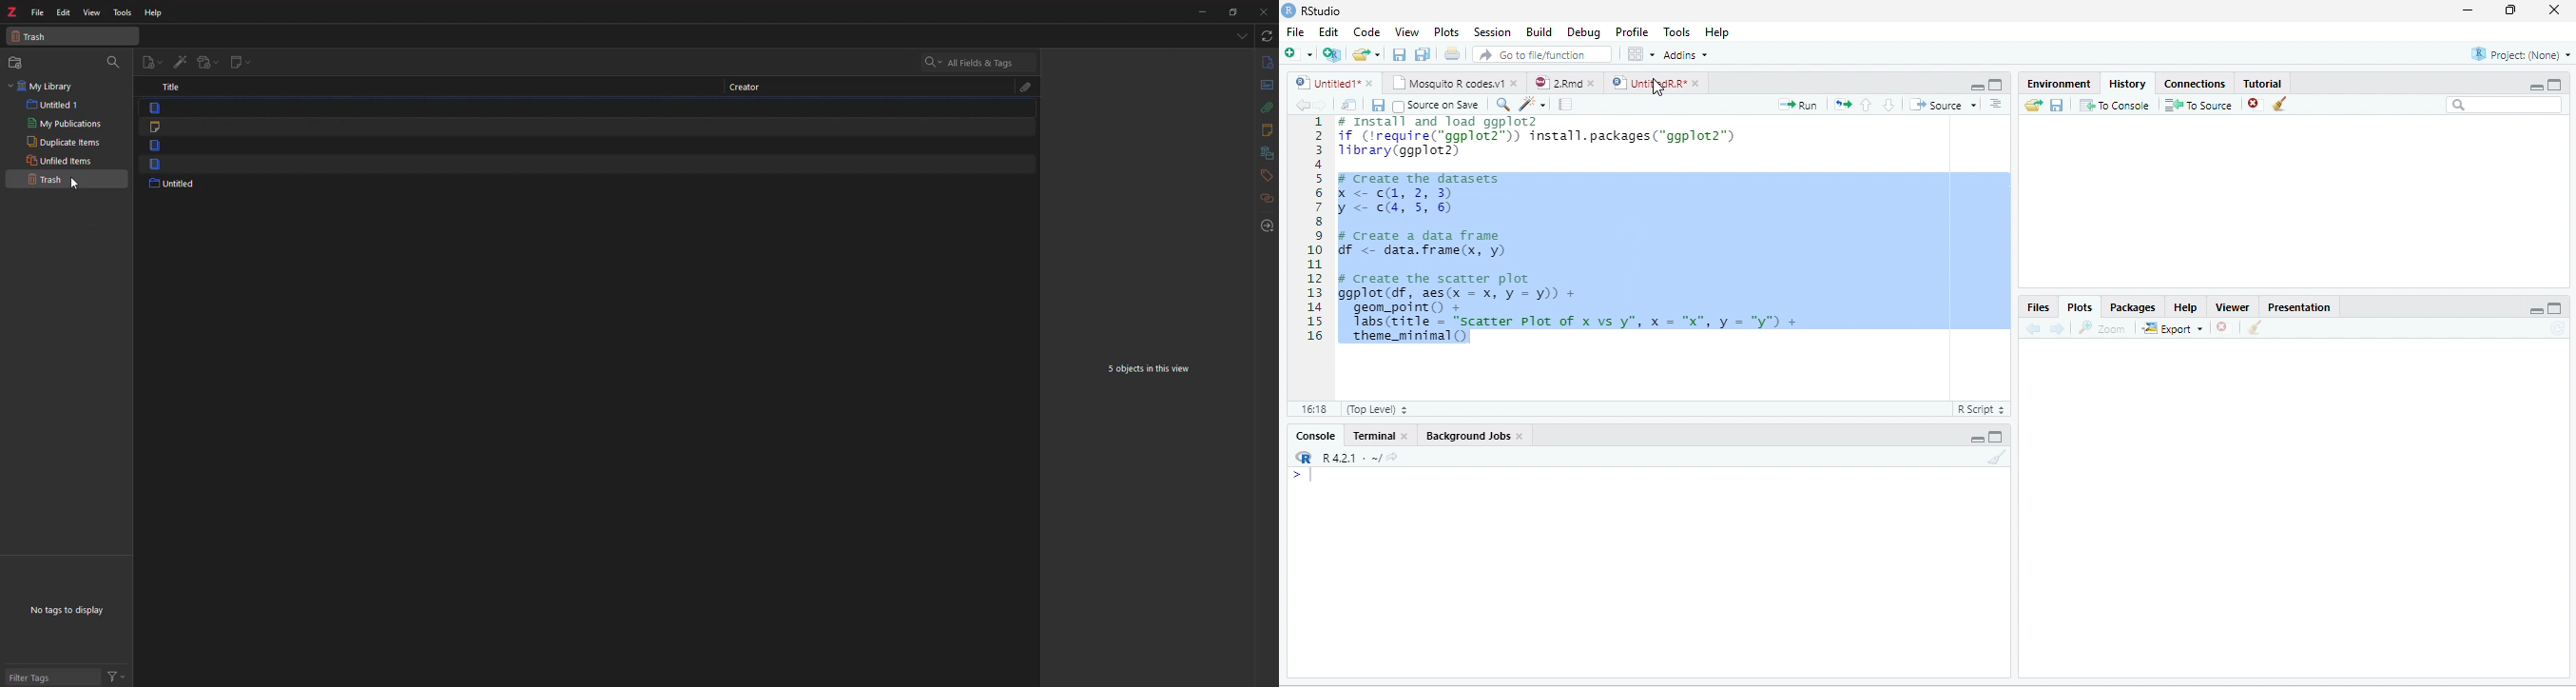  Describe the element at coordinates (1311, 408) in the screenshot. I see `1:1` at that location.